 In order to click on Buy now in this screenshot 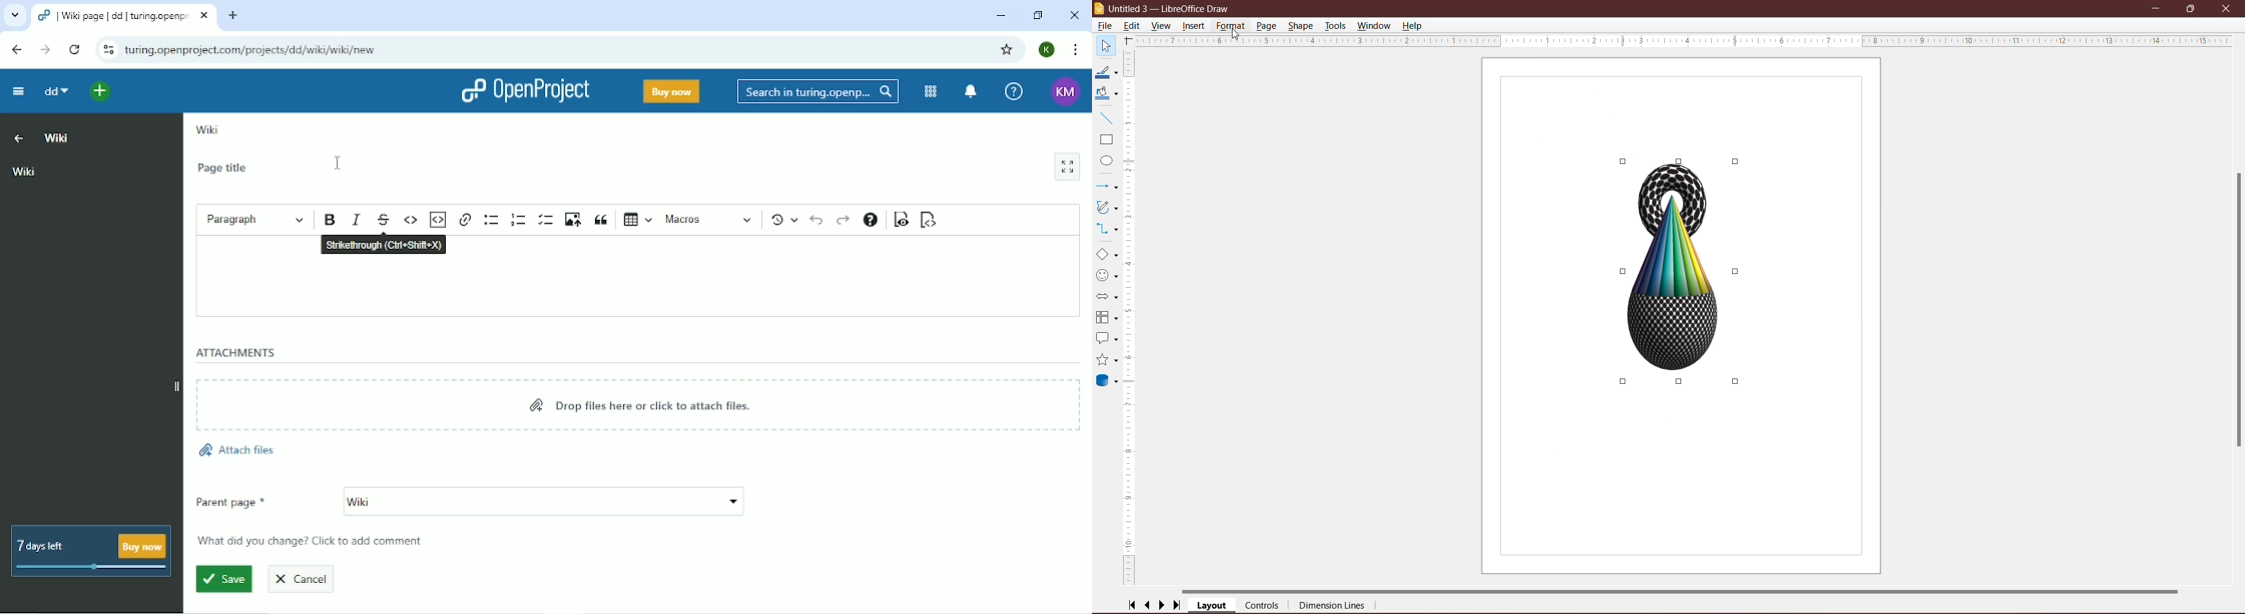, I will do `click(673, 92)`.